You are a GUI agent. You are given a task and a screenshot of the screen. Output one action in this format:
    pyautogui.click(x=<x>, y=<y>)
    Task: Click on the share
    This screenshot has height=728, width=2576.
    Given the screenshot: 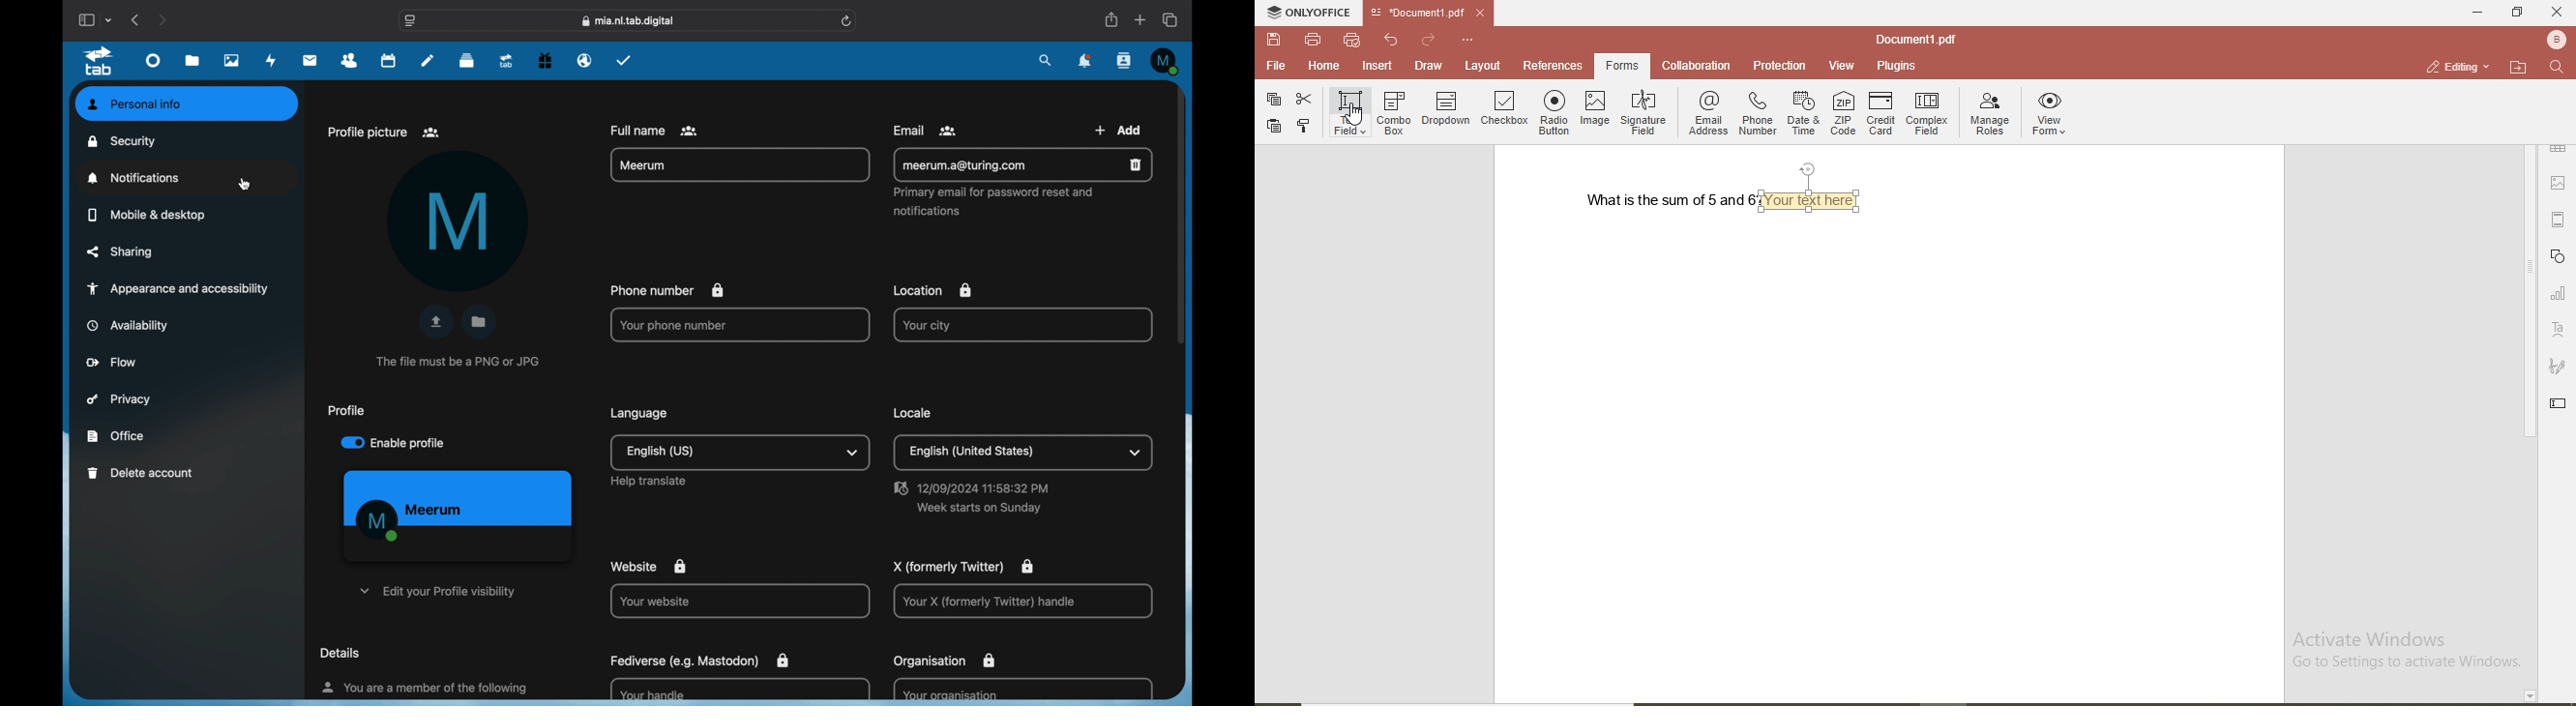 What is the action you would take?
    pyautogui.click(x=1112, y=20)
    